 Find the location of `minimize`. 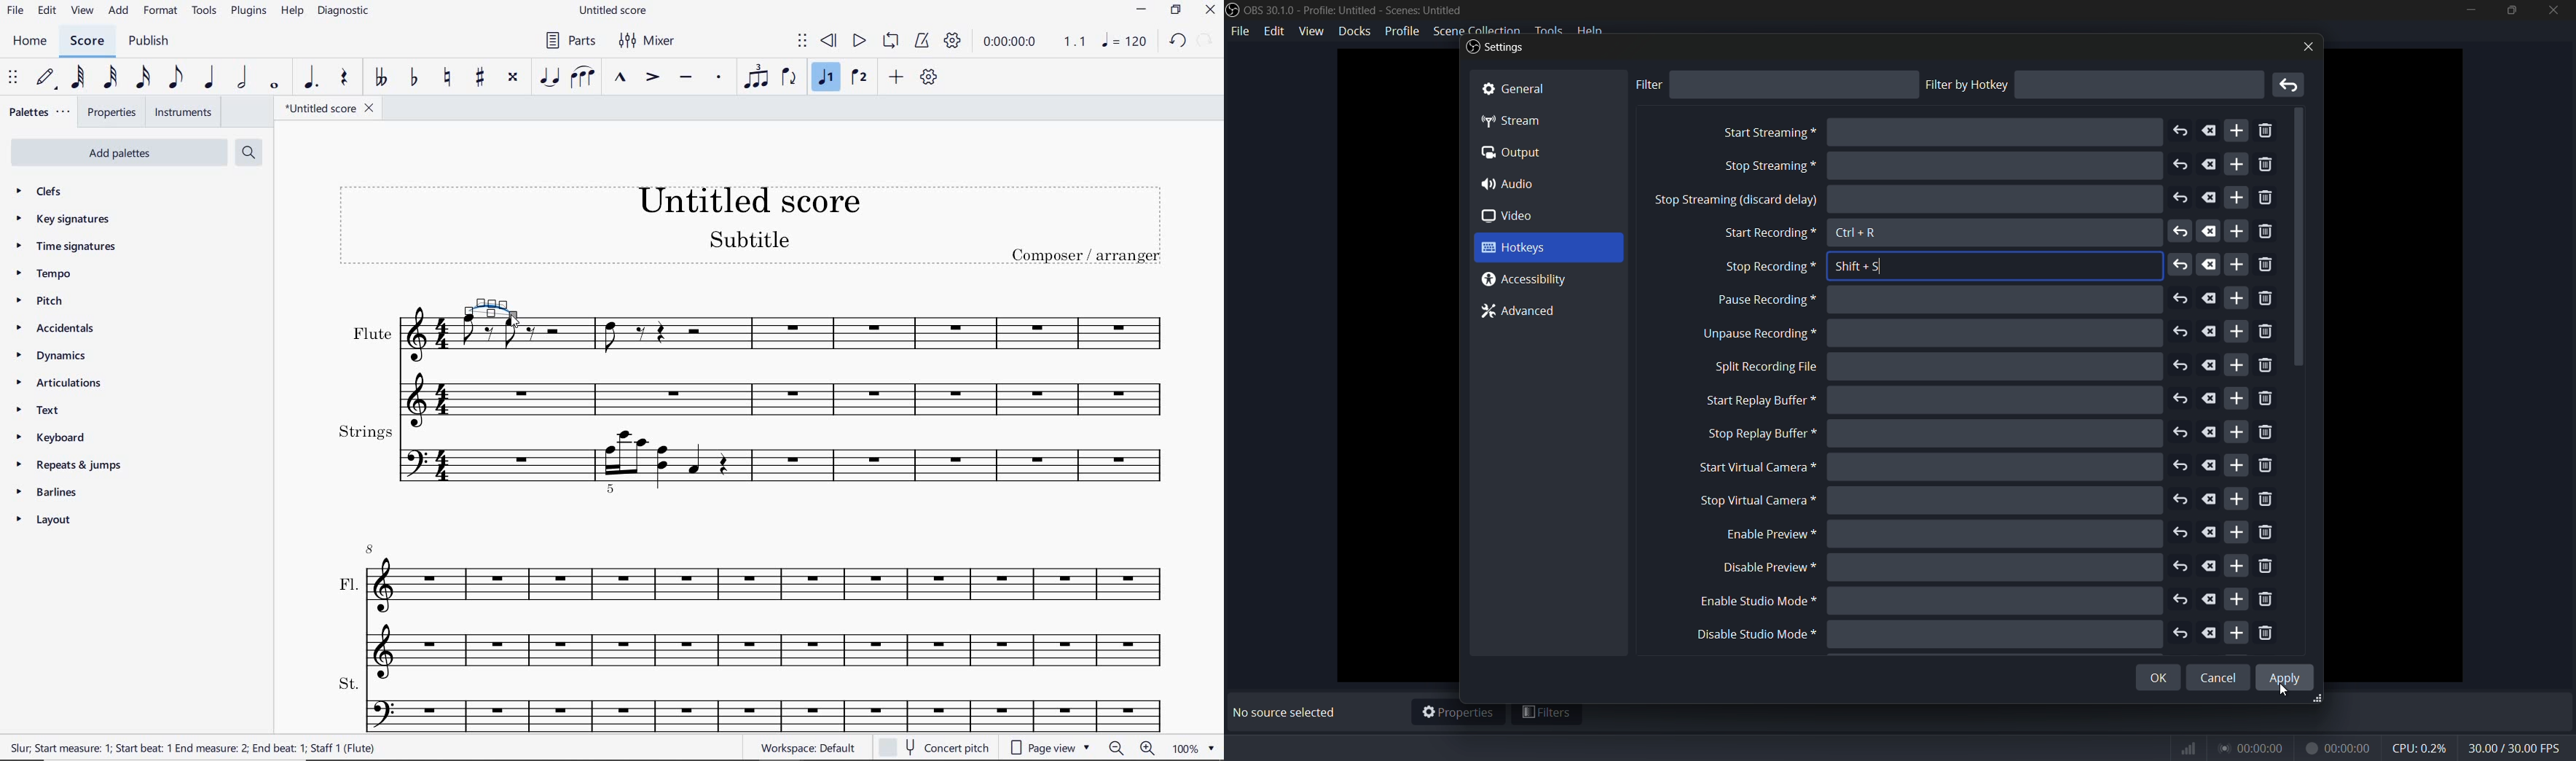

minimize is located at coordinates (2470, 10).